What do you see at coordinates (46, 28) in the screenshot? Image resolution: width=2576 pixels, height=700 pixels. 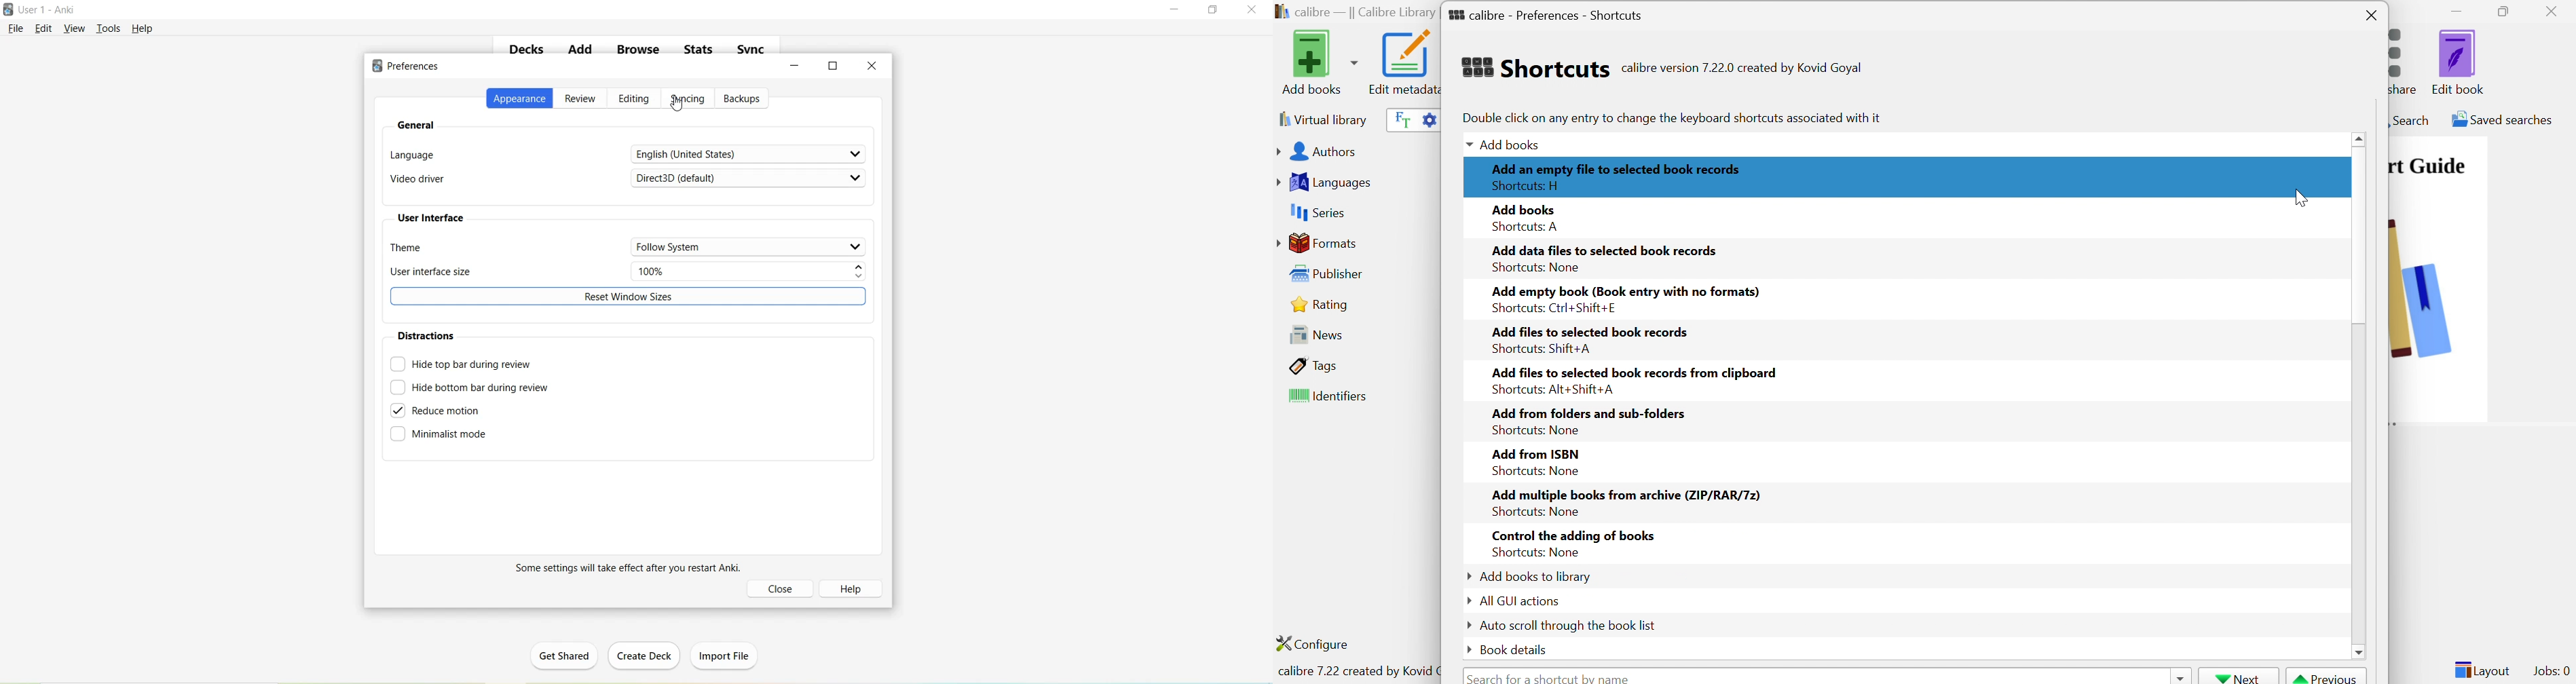 I see `Edit` at bounding box center [46, 28].